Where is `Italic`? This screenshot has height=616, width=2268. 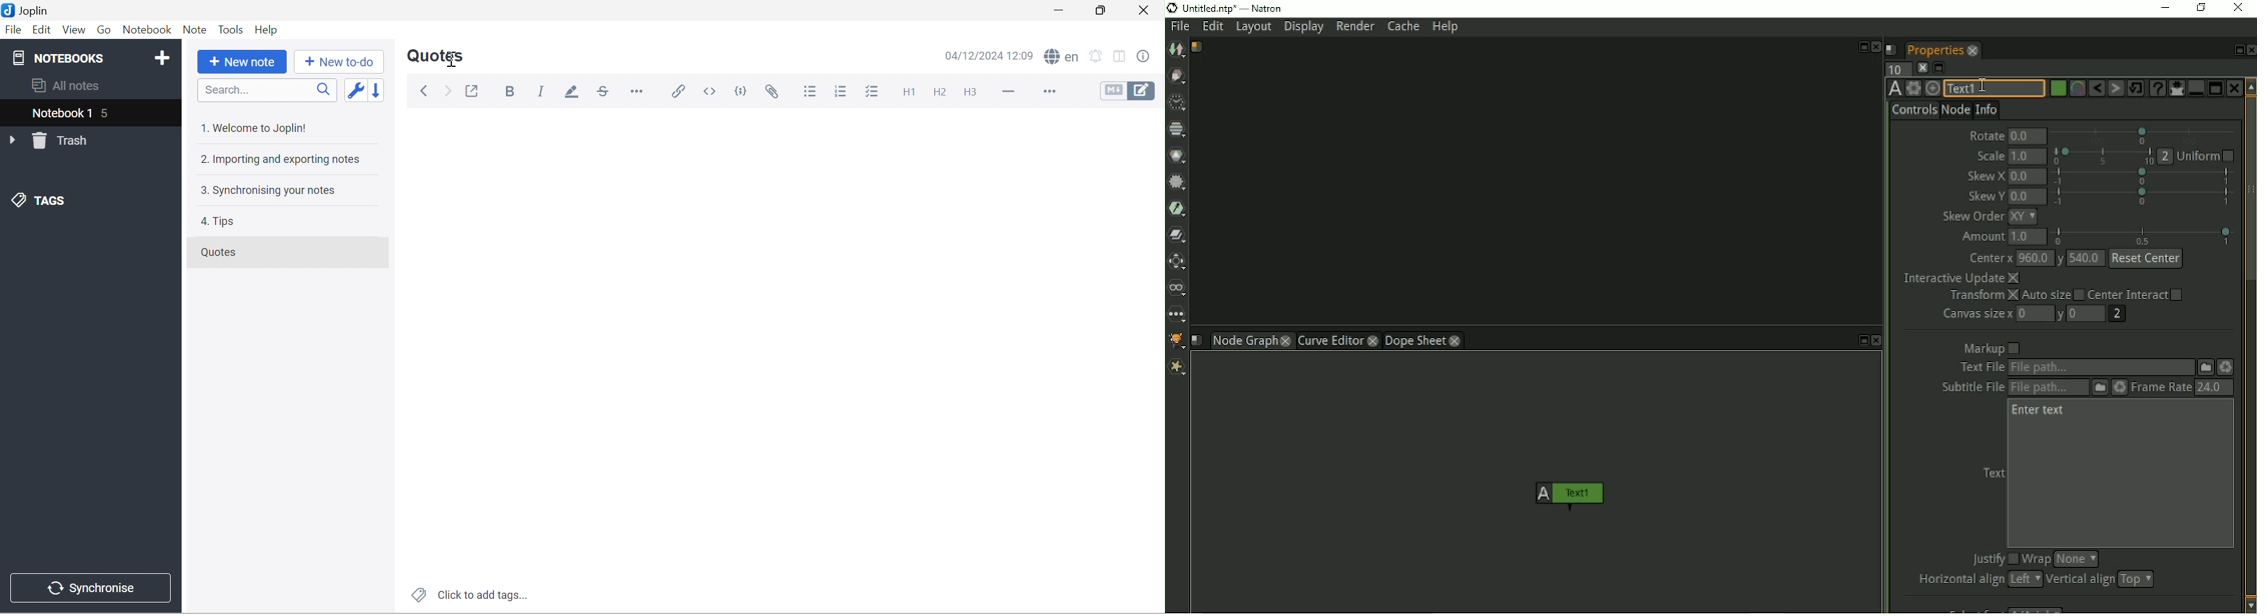 Italic is located at coordinates (545, 91).